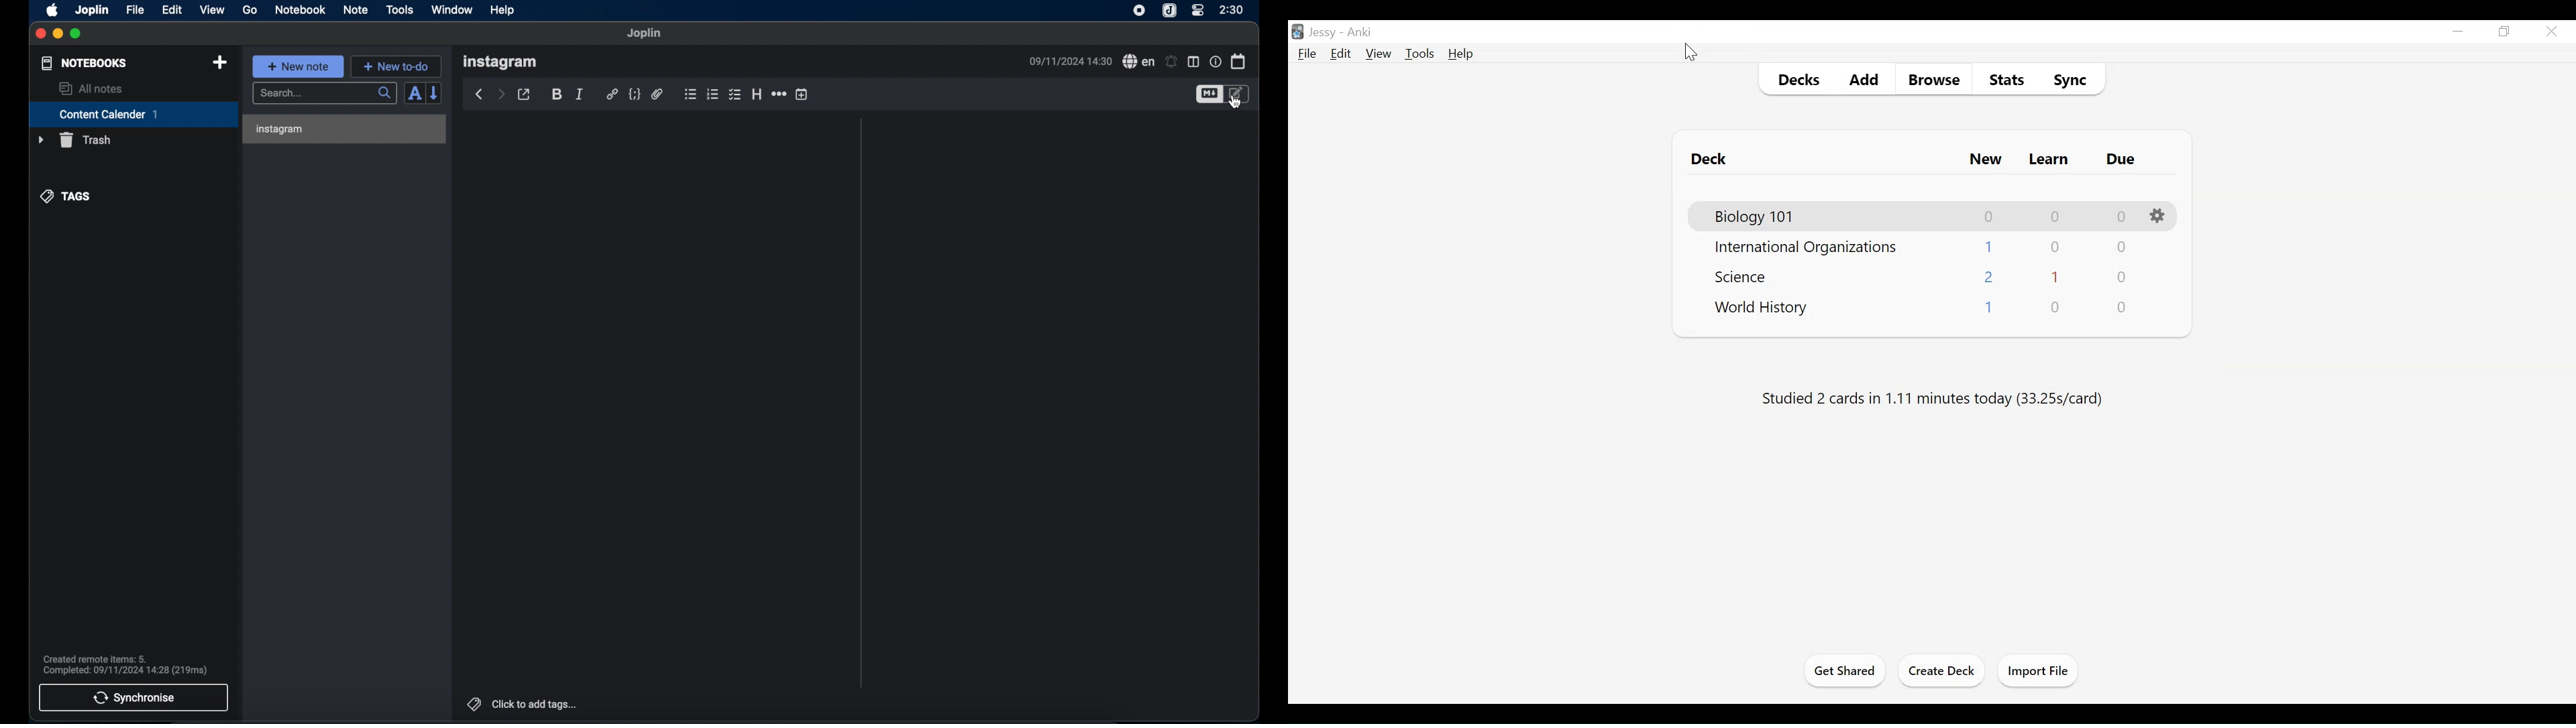 Image resolution: width=2576 pixels, height=728 pixels. Describe the element at coordinates (356, 11) in the screenshot. I see `note` at that location.